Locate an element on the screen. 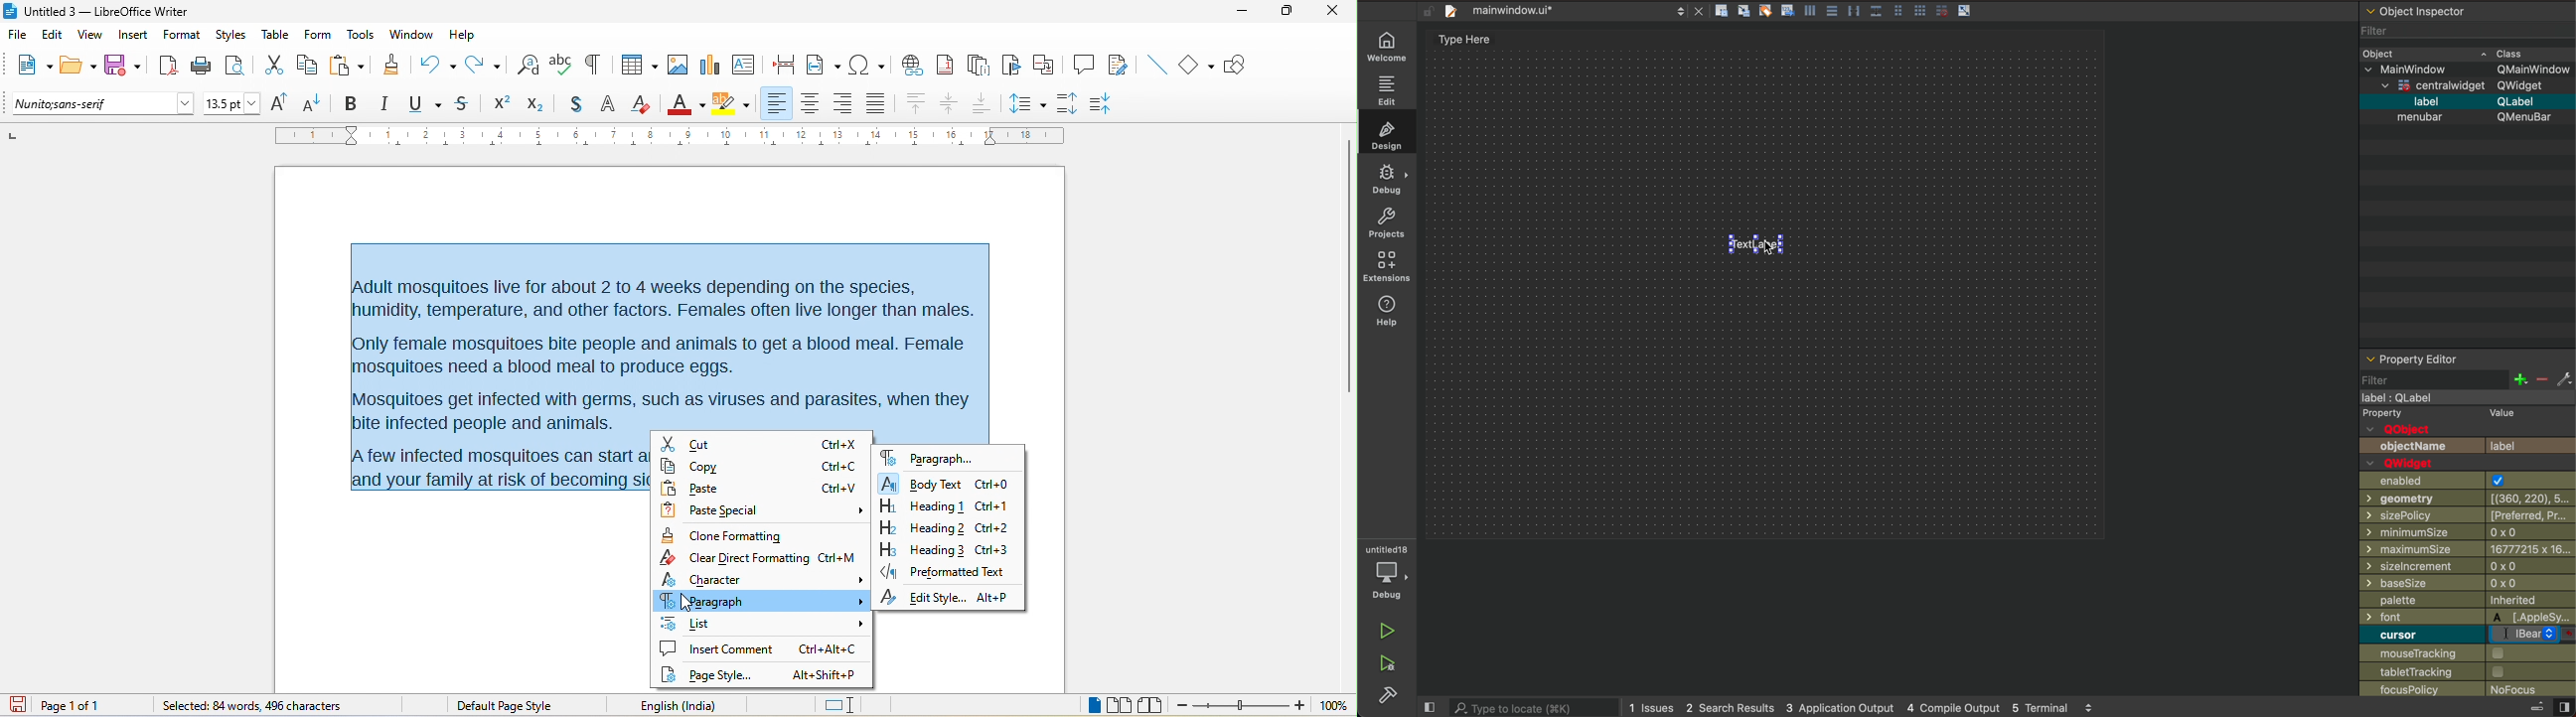  5 terminal is located at coordinates (2038, 708).